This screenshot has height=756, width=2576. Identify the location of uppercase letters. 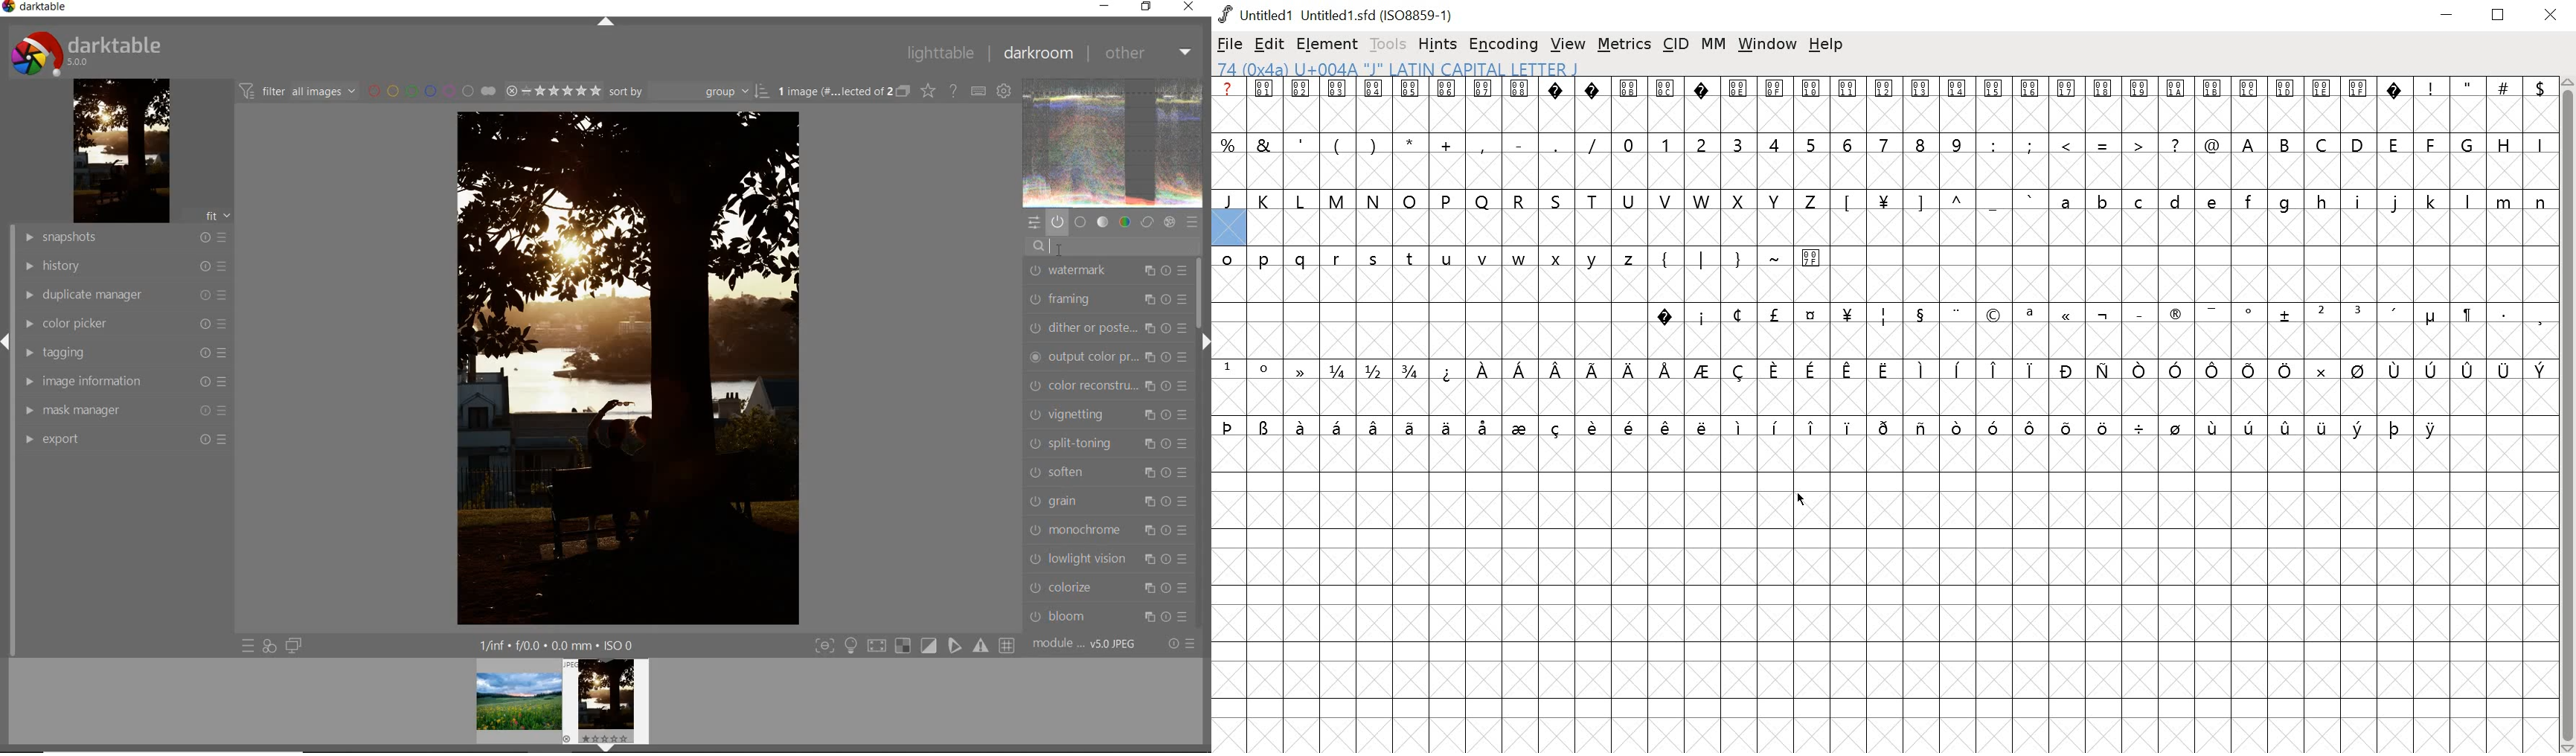
(2393, 144).